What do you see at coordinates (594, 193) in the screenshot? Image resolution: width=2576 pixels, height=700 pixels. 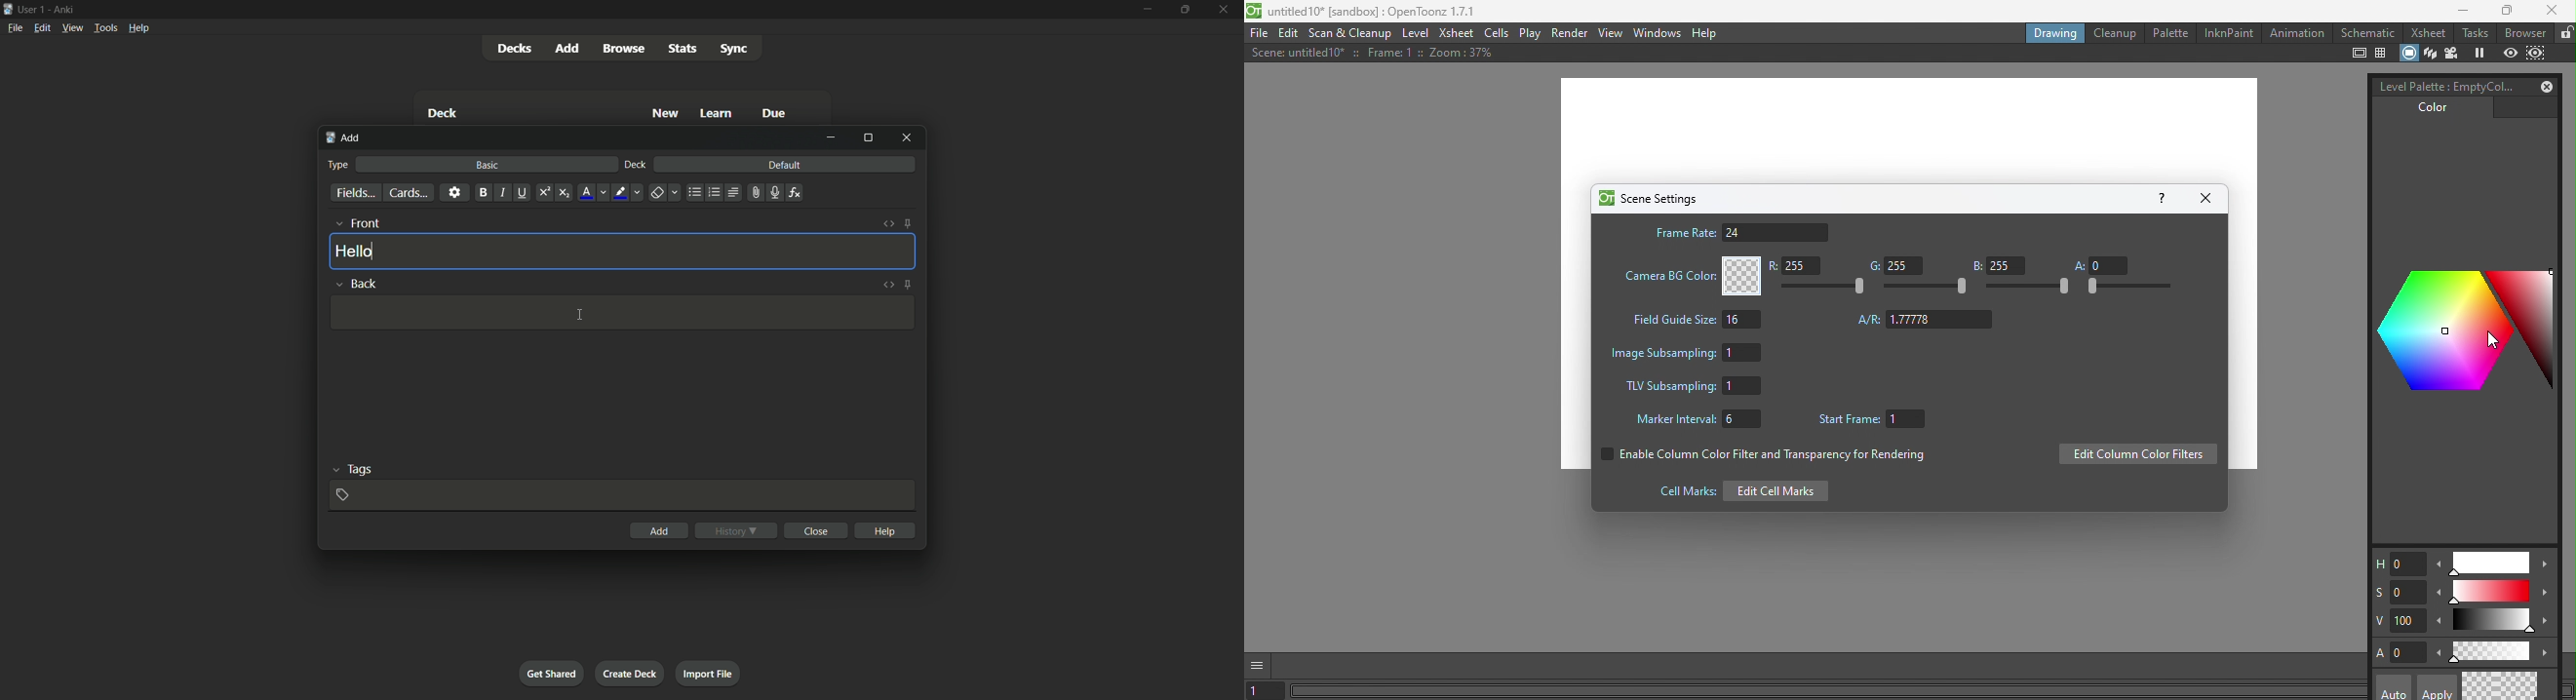 I see `font color` at bounding box center [594, 193].